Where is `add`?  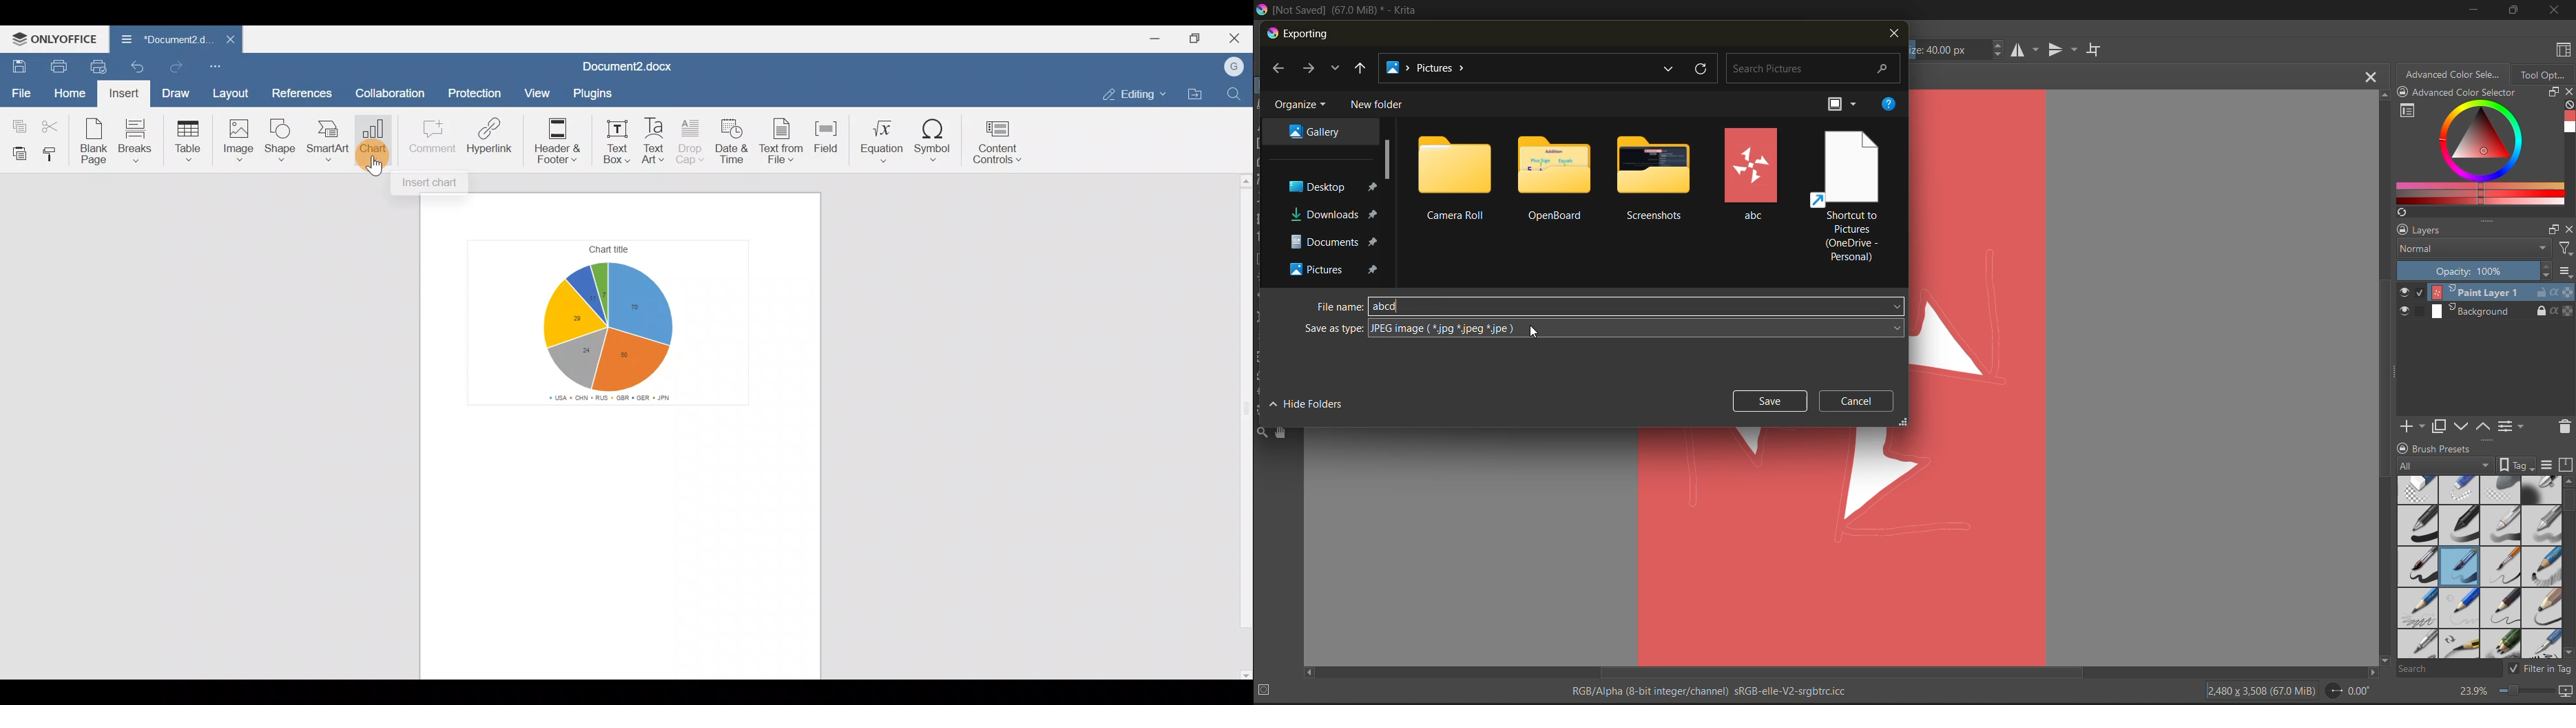
add is located at coordinates (2416, 425).